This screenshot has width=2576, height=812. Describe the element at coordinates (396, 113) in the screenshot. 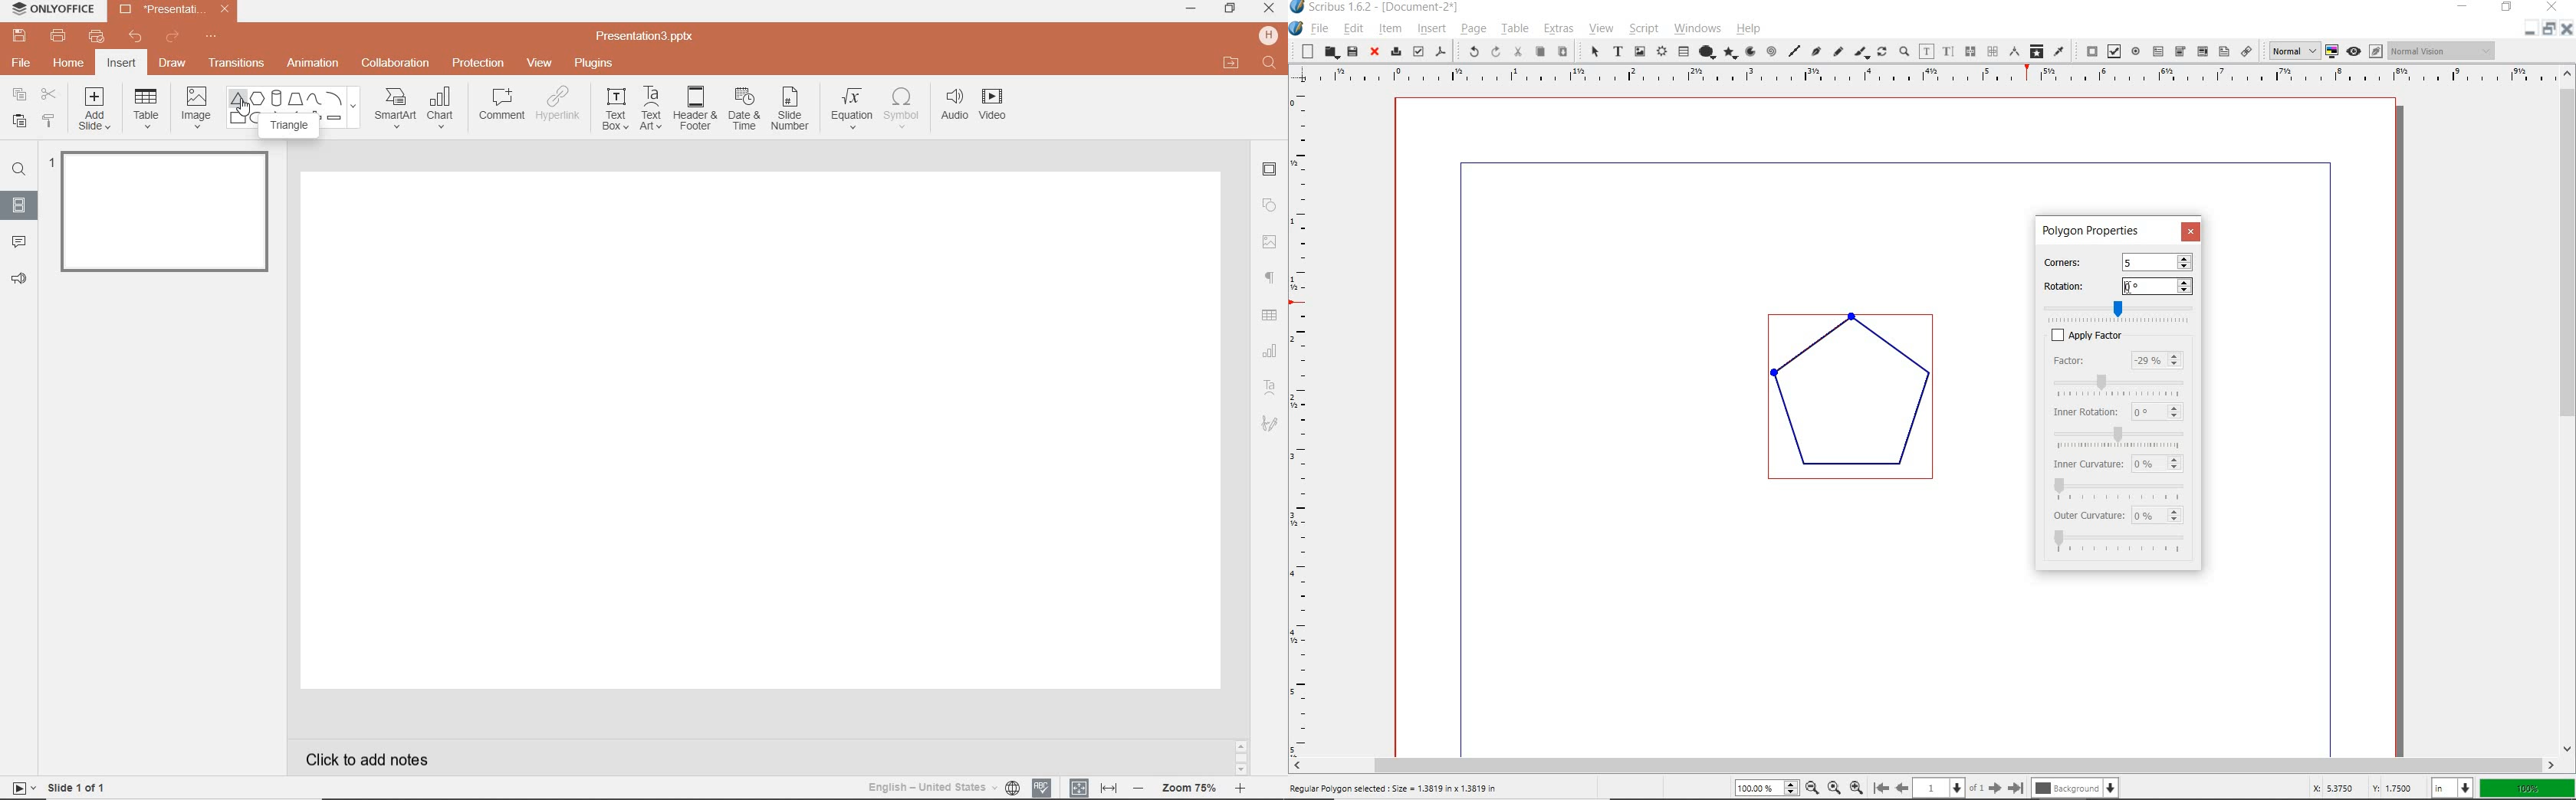

I see `SMARTART` at that location.